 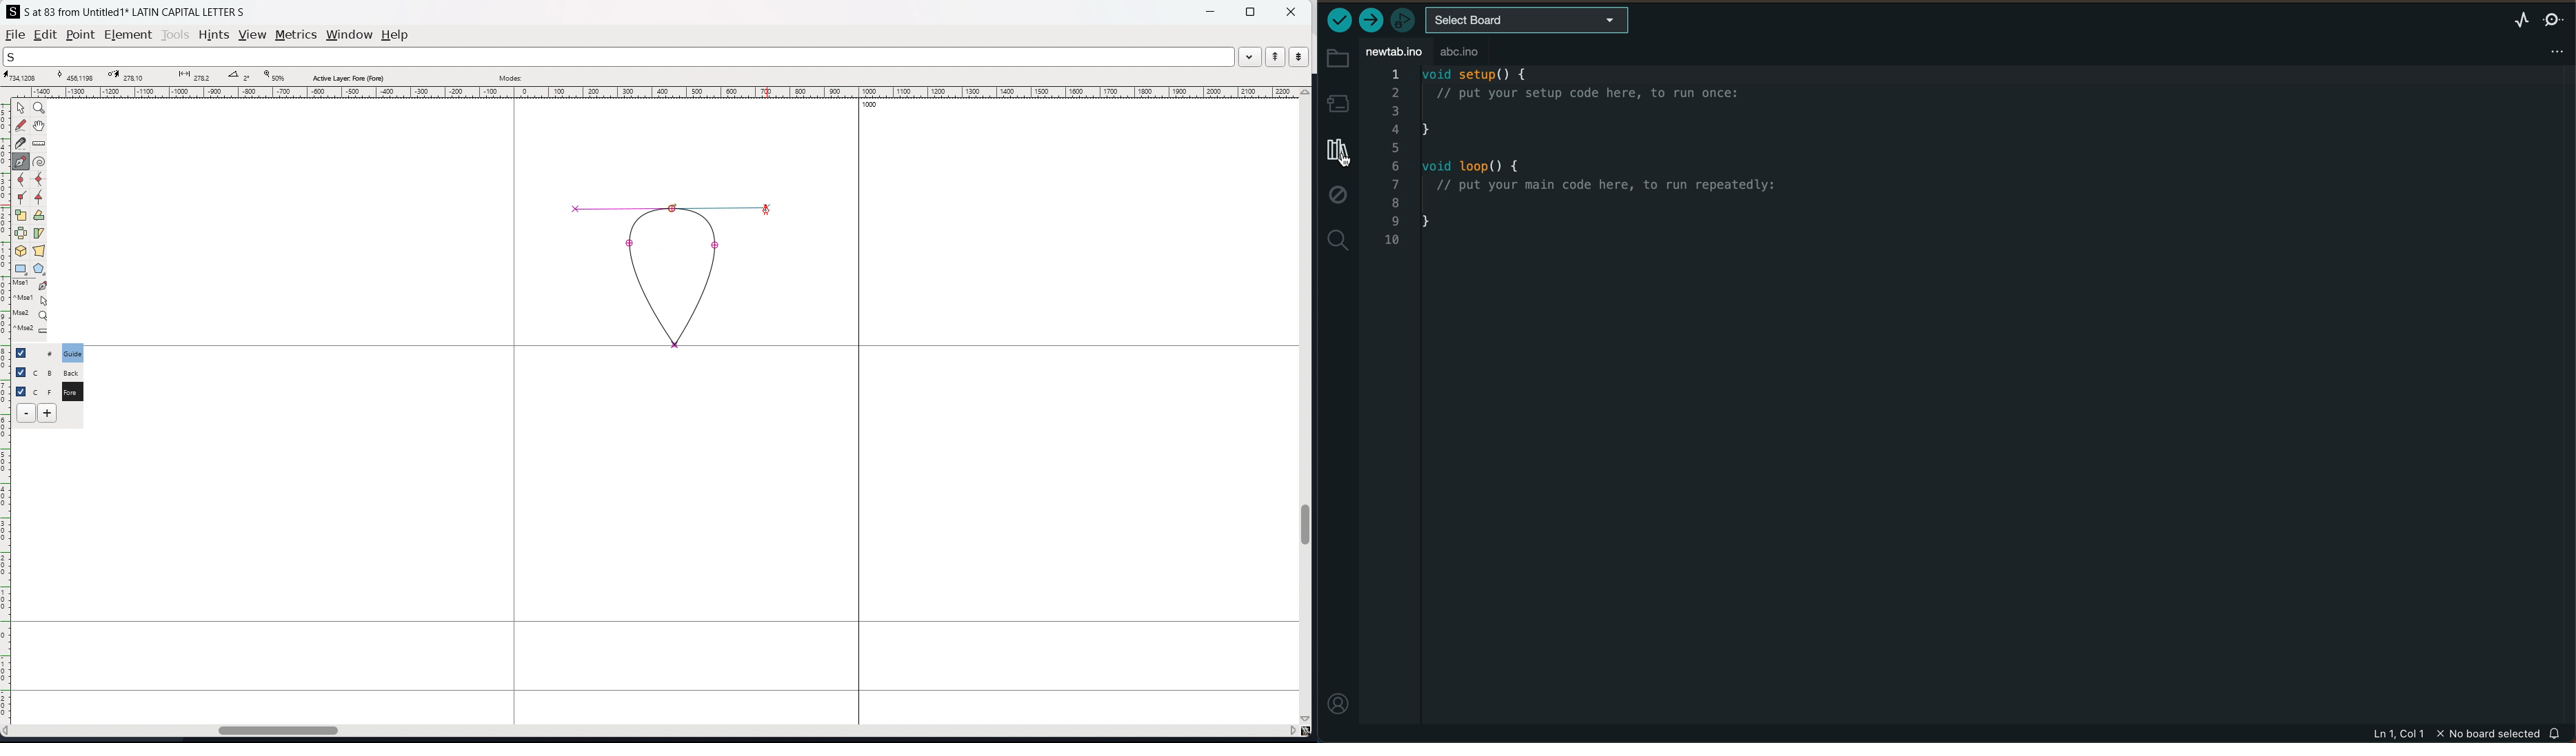 I want to click on add a corner point, so click(x=21, y=199).